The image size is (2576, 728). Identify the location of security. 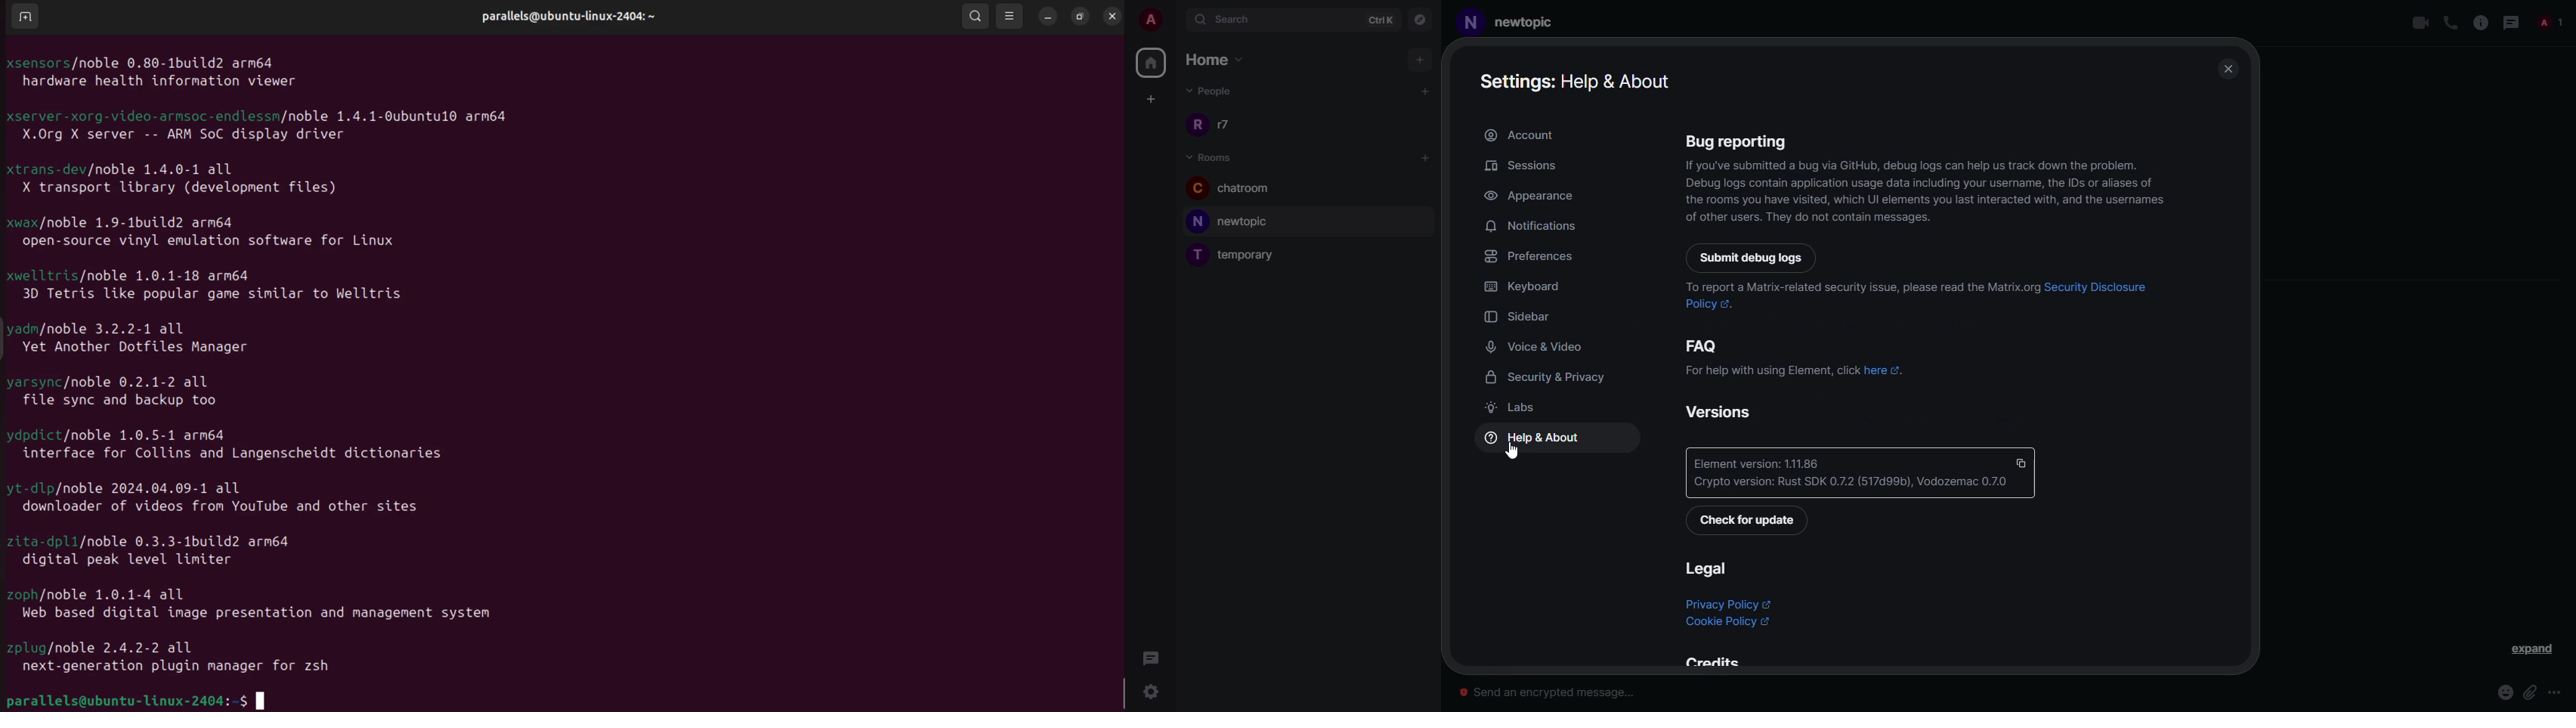
(1548, 378).